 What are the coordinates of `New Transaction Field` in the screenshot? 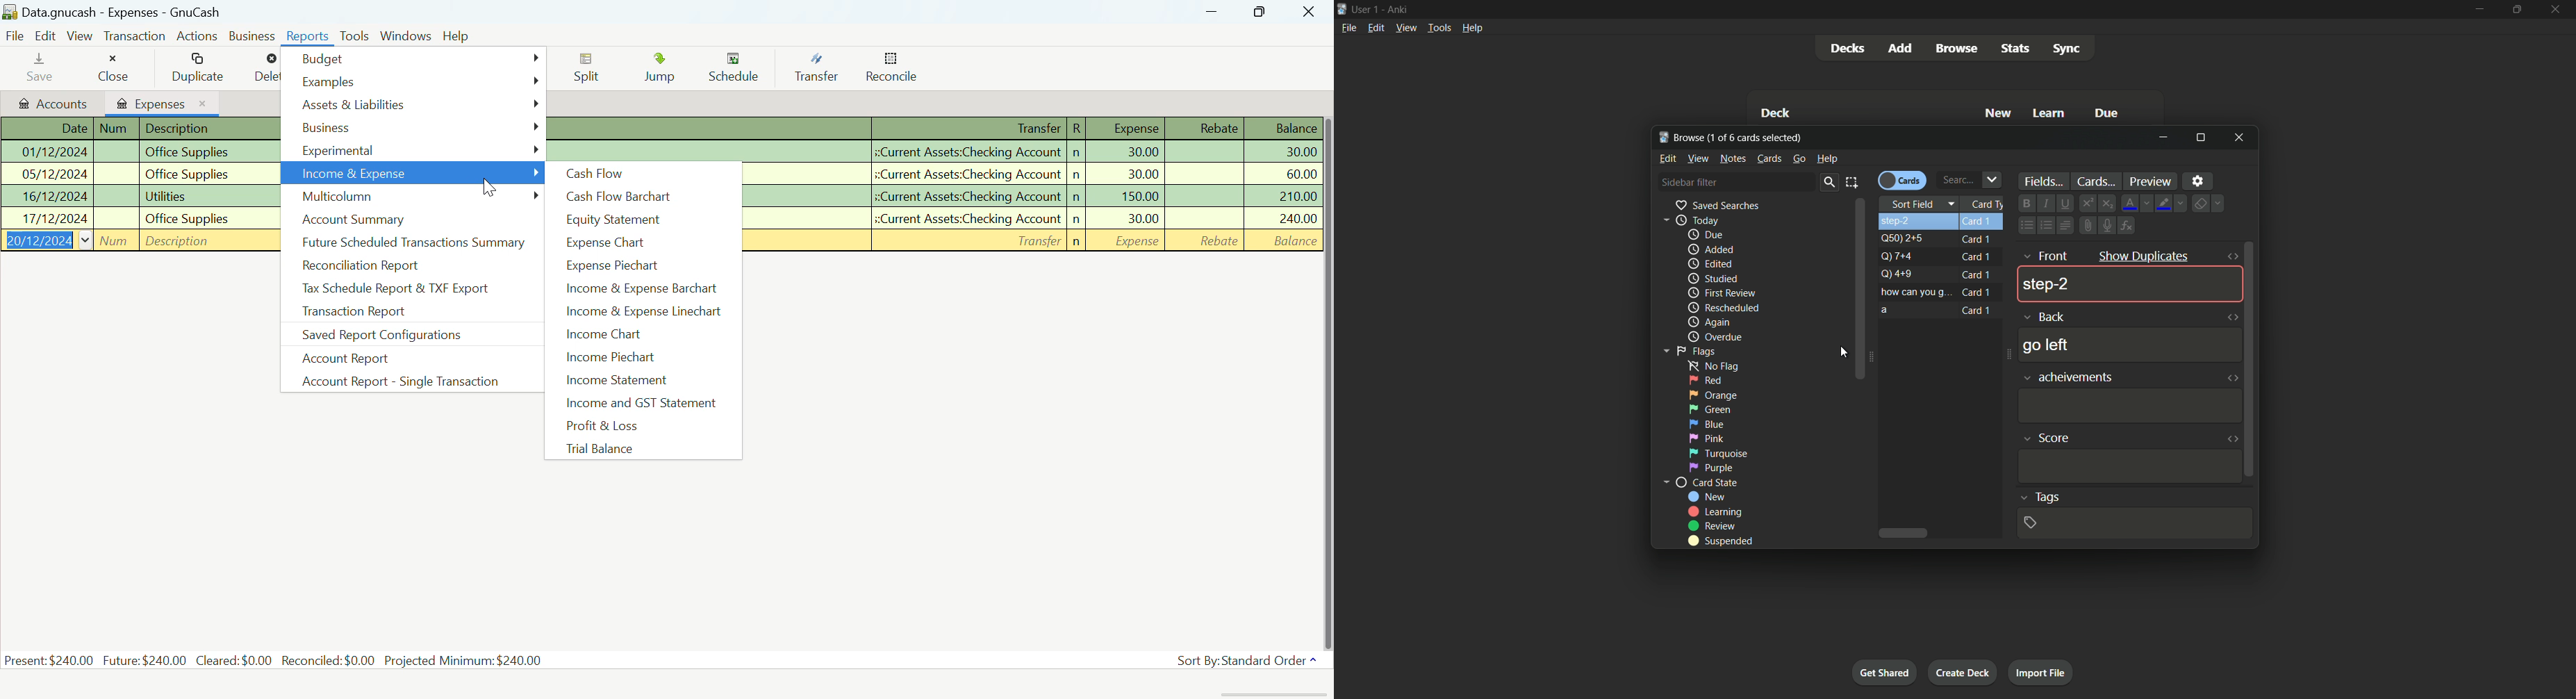 It's located at (1030, 241).